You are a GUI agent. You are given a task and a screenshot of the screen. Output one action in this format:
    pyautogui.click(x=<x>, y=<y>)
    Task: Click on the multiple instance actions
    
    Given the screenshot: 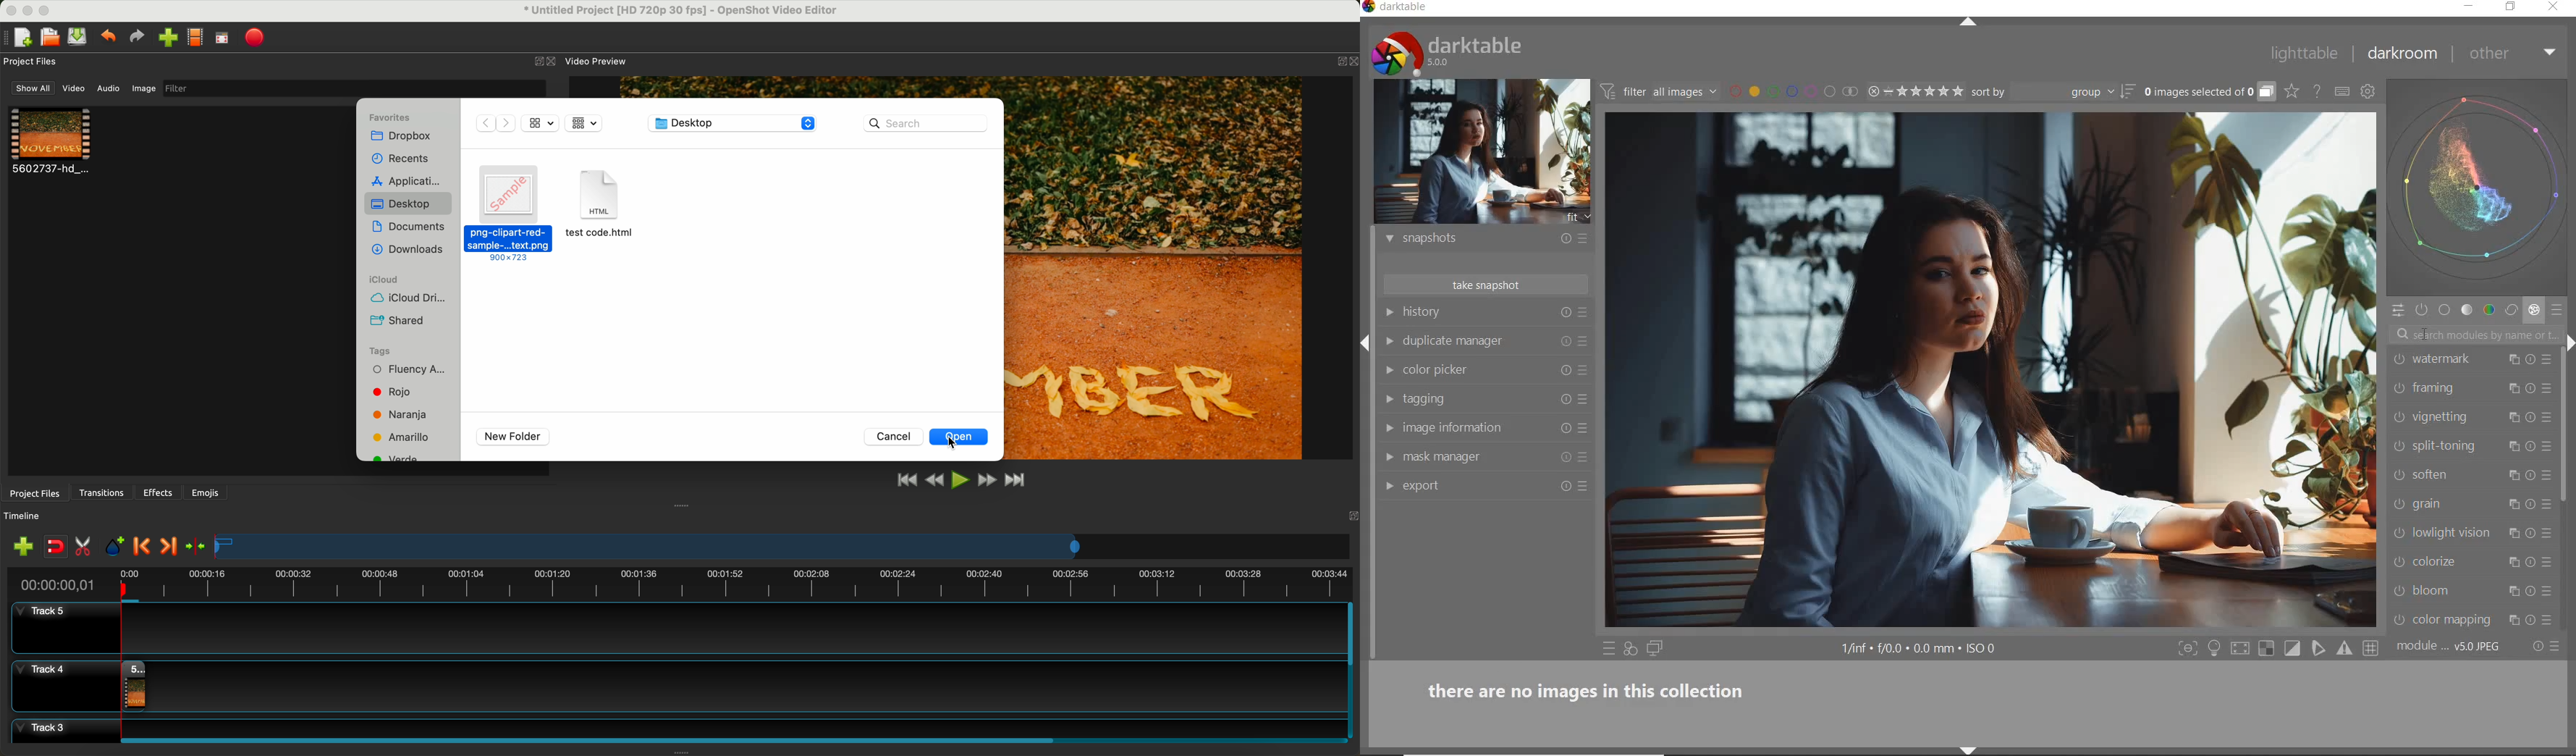 What is the action you would take?
    pyautogui.click(x=2512, y=620)
    